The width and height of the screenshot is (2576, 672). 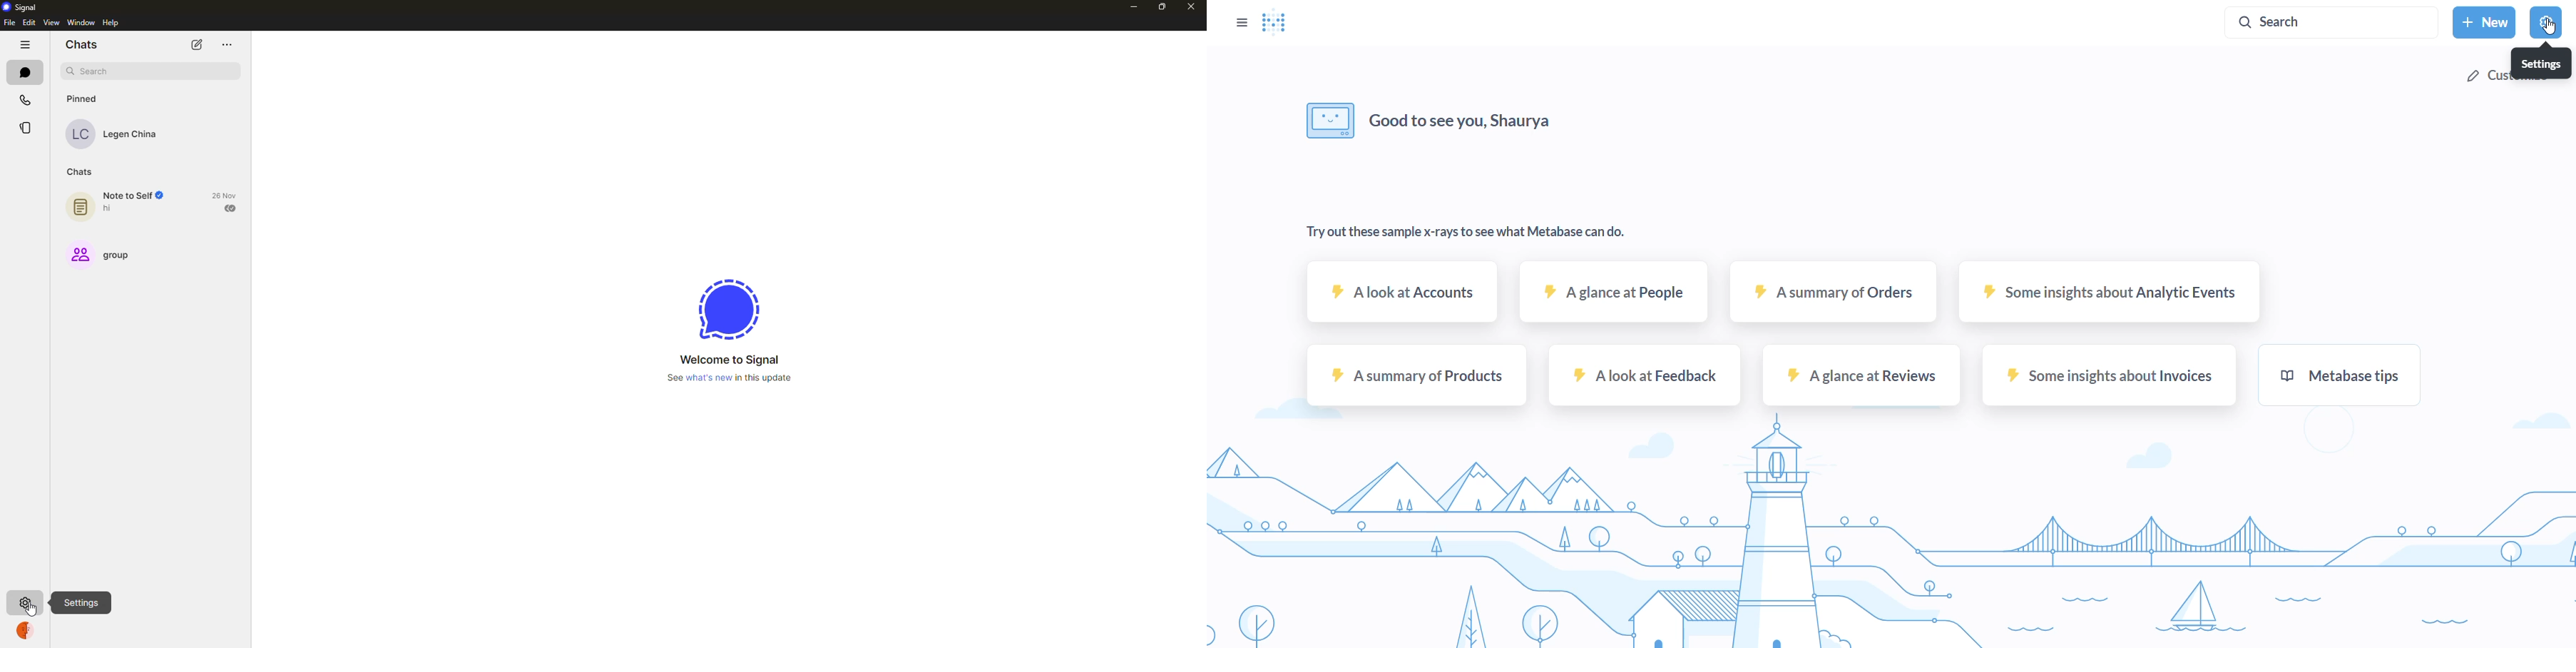 What do you see at coordinates (110, 22) in the screenshot?
I see `help` at bounding box center [110, 22].